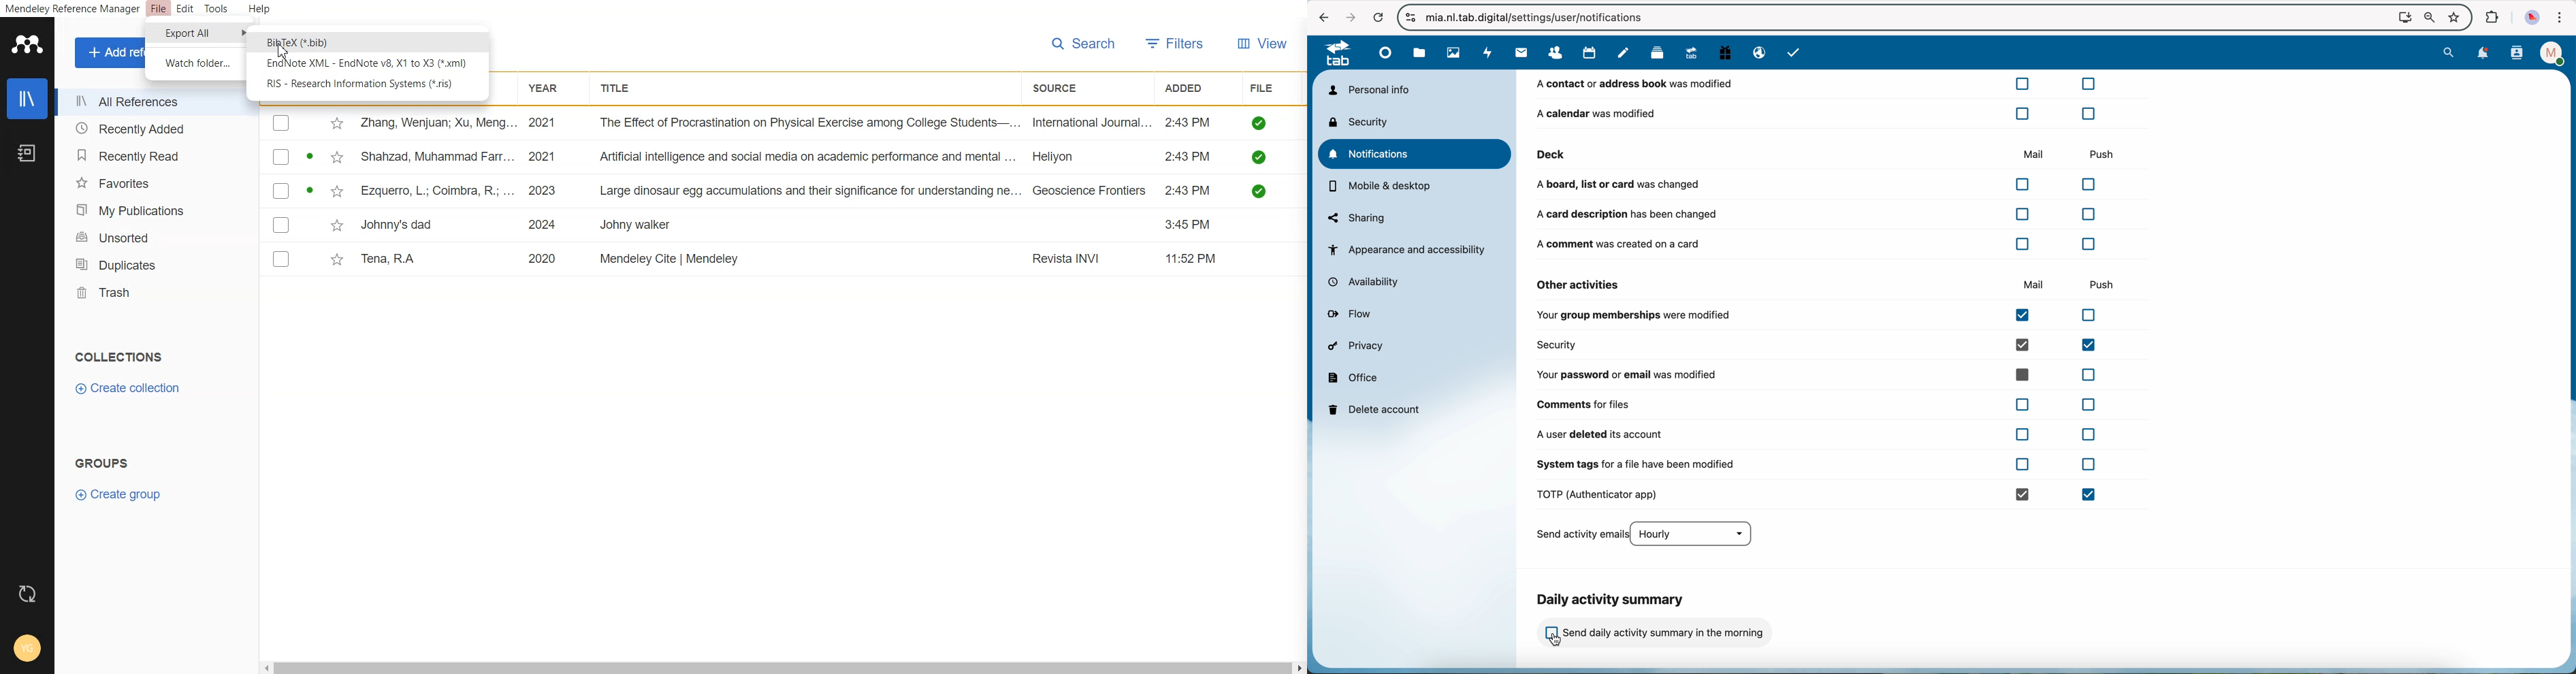 This screenshot has width=2576, height=700. I want to click on Search, so click(1084, 44).